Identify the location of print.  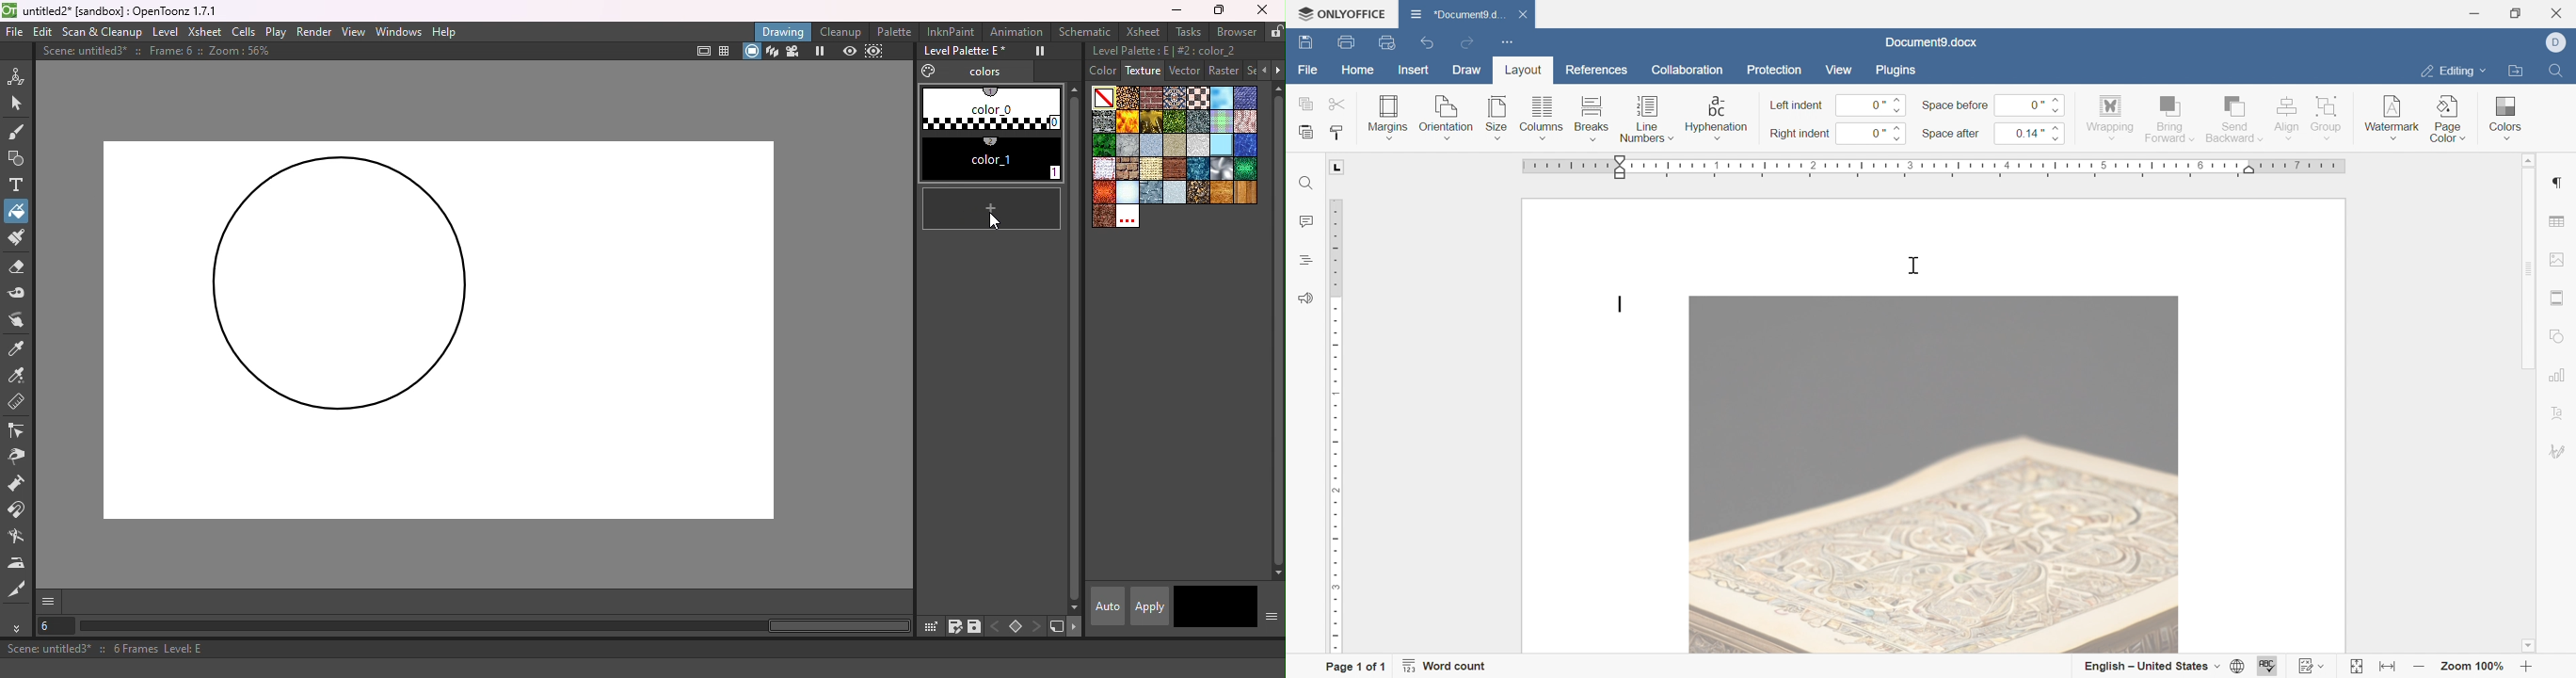
(1344, 44).